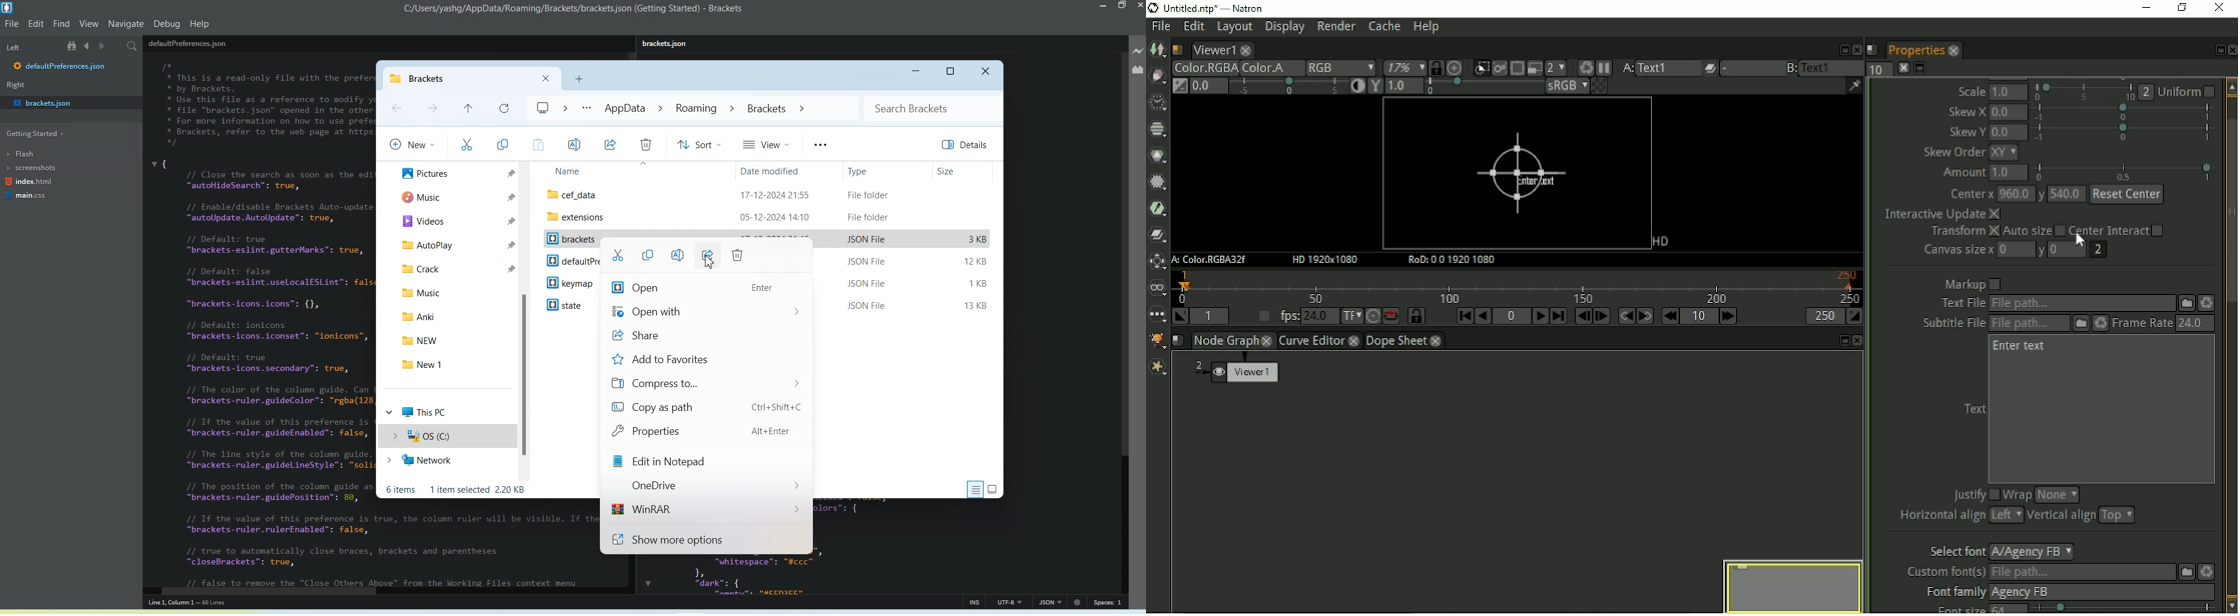 The width and height of the screenshot is (2240, 616). What do you see at coordinates (707, 462) in the screenshot?
I see `Edit in Notepad` at bounding box center [707, 462].